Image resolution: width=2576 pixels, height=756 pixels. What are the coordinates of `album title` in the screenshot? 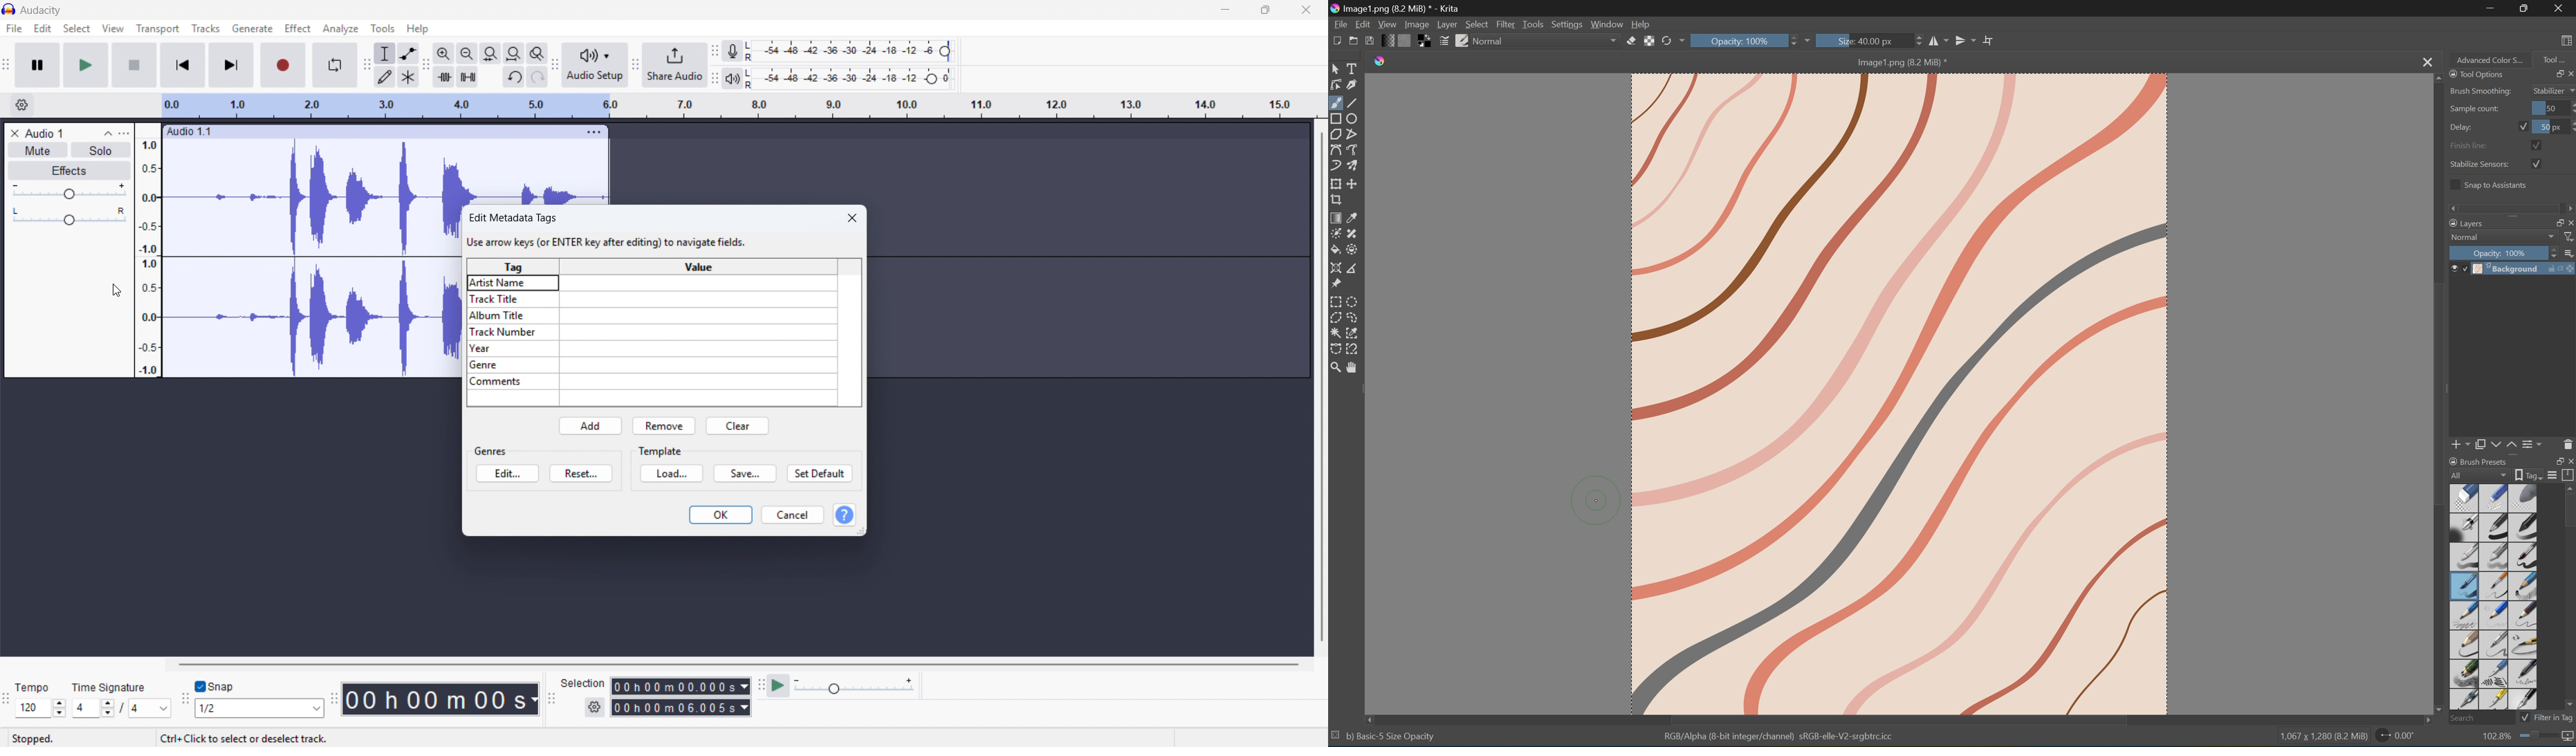 It's located at (651, 316).